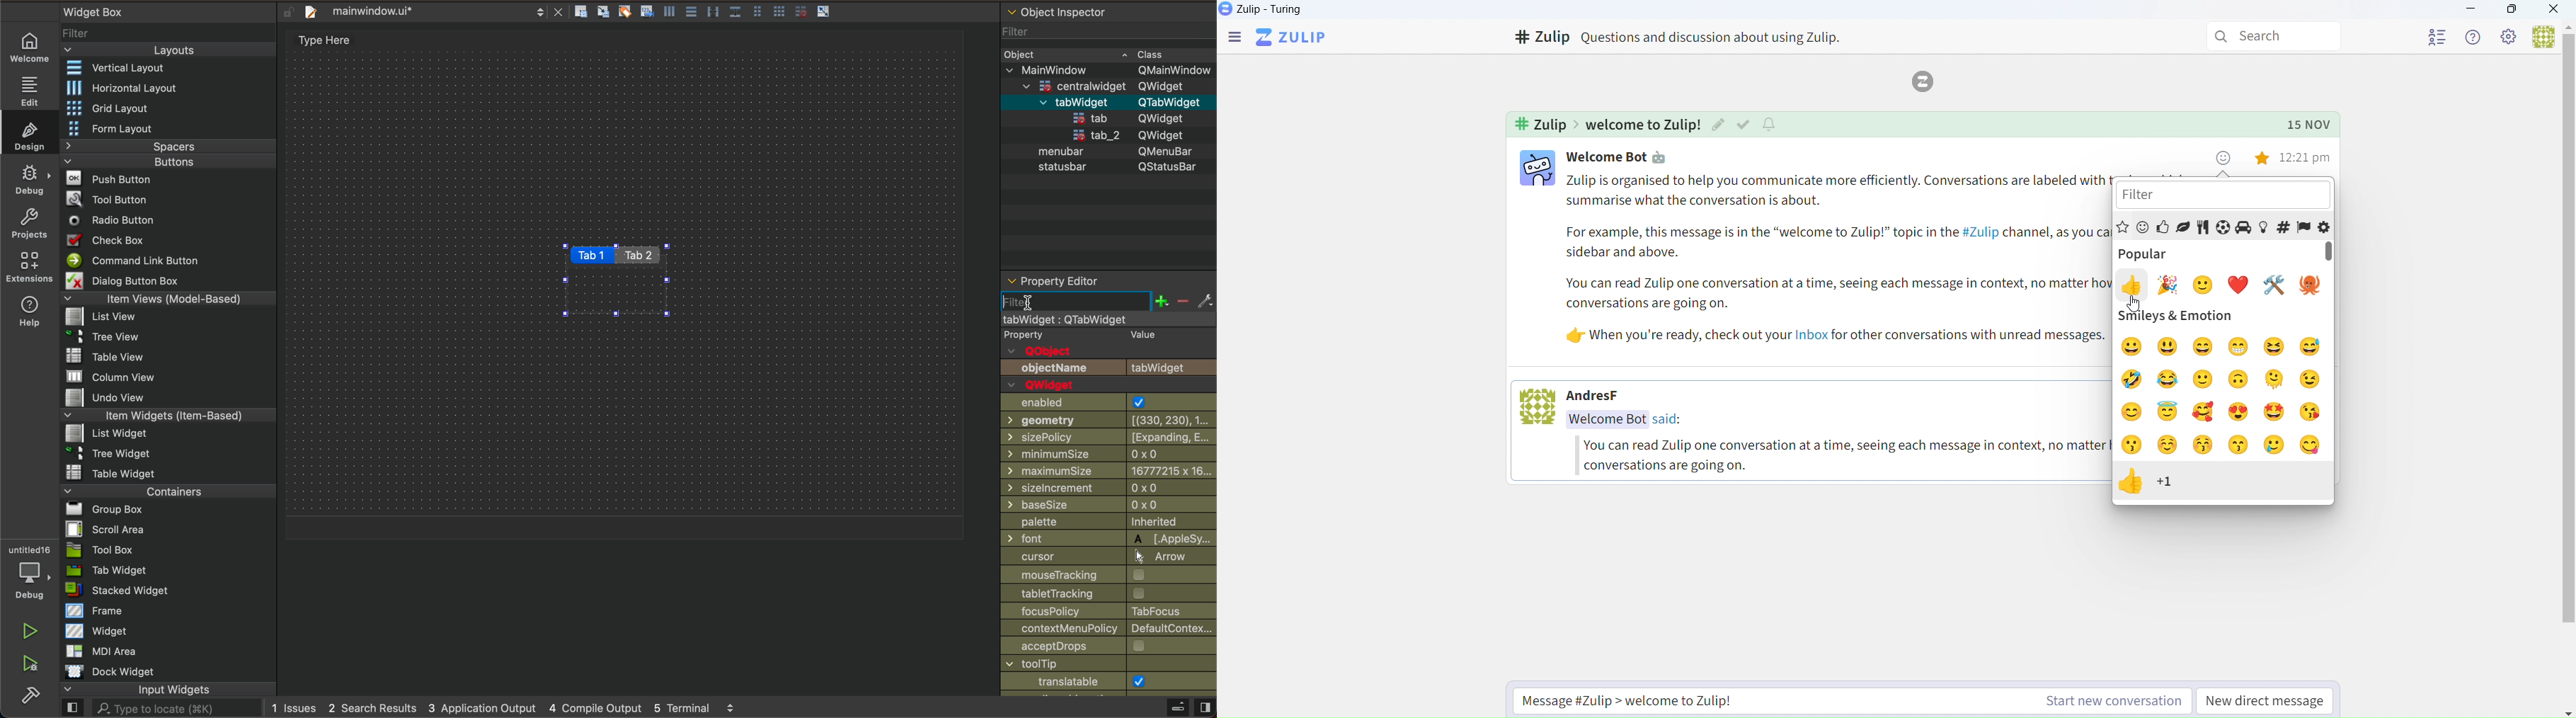  What do you see at coordinates (27, 48) in the screenshot?
I see `welcome` at bounding box center [27, 48].